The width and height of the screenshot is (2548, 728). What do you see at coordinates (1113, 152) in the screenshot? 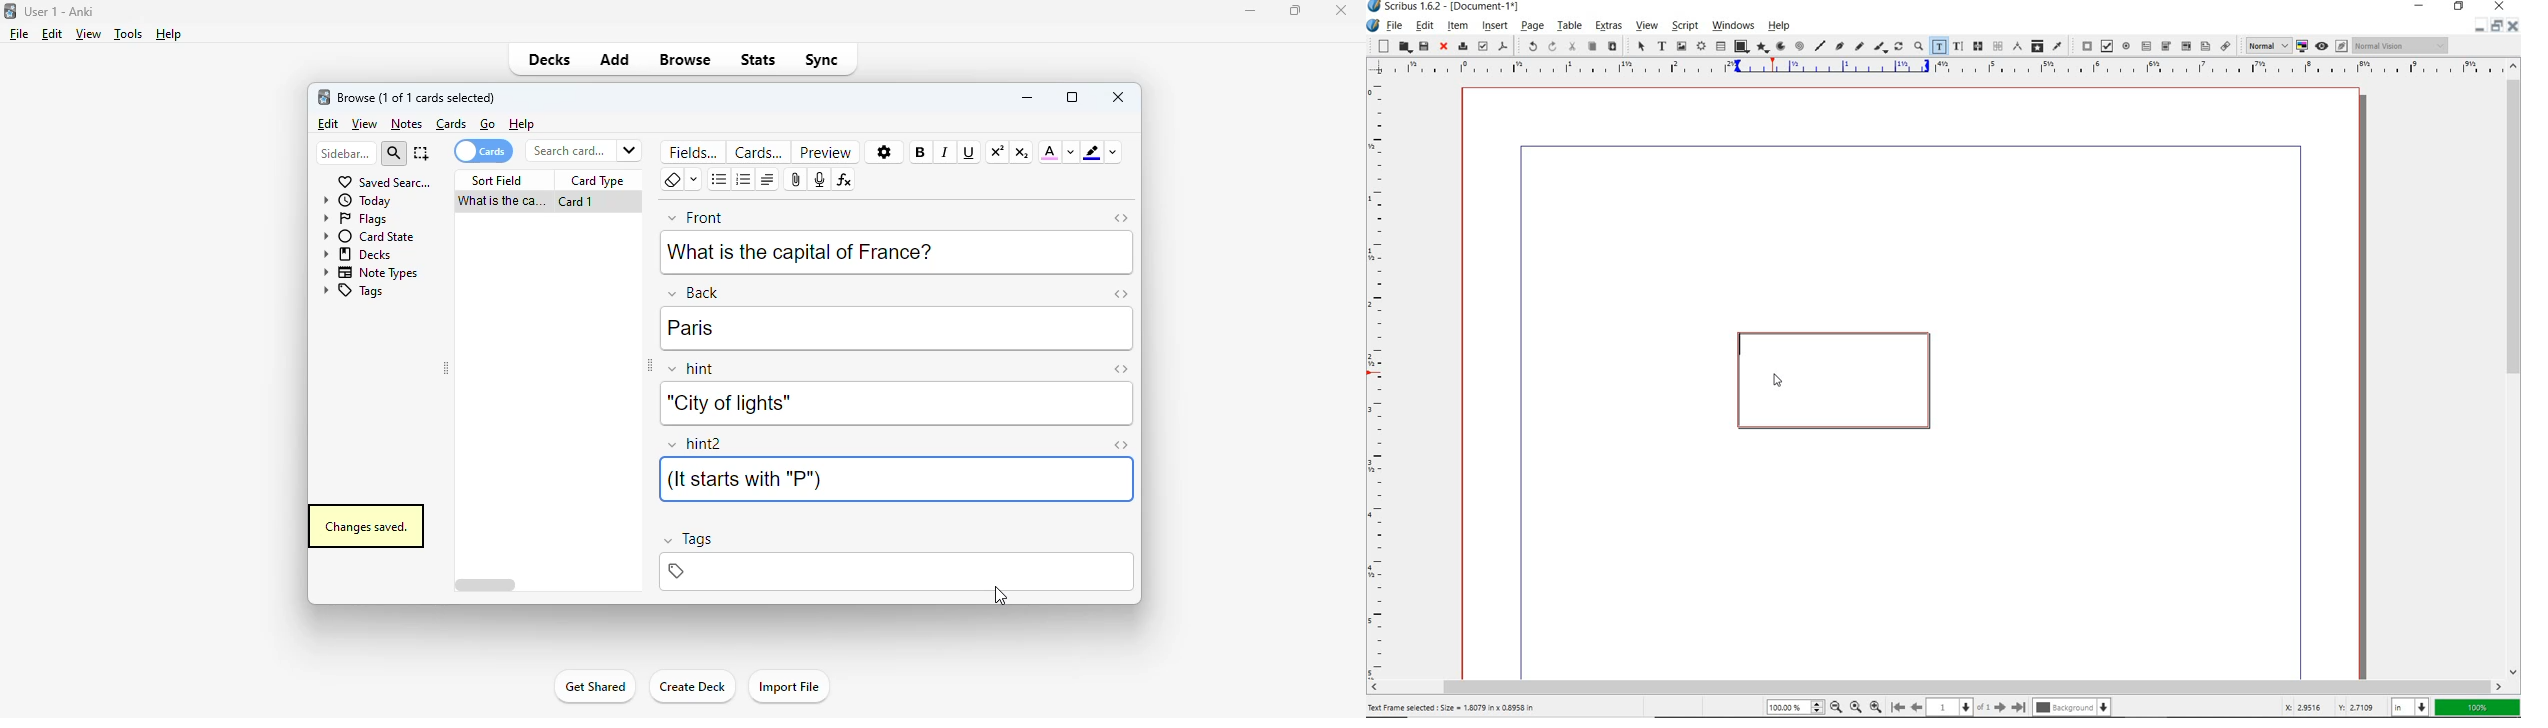
I see `change color` at bounding box center [1113, 152].